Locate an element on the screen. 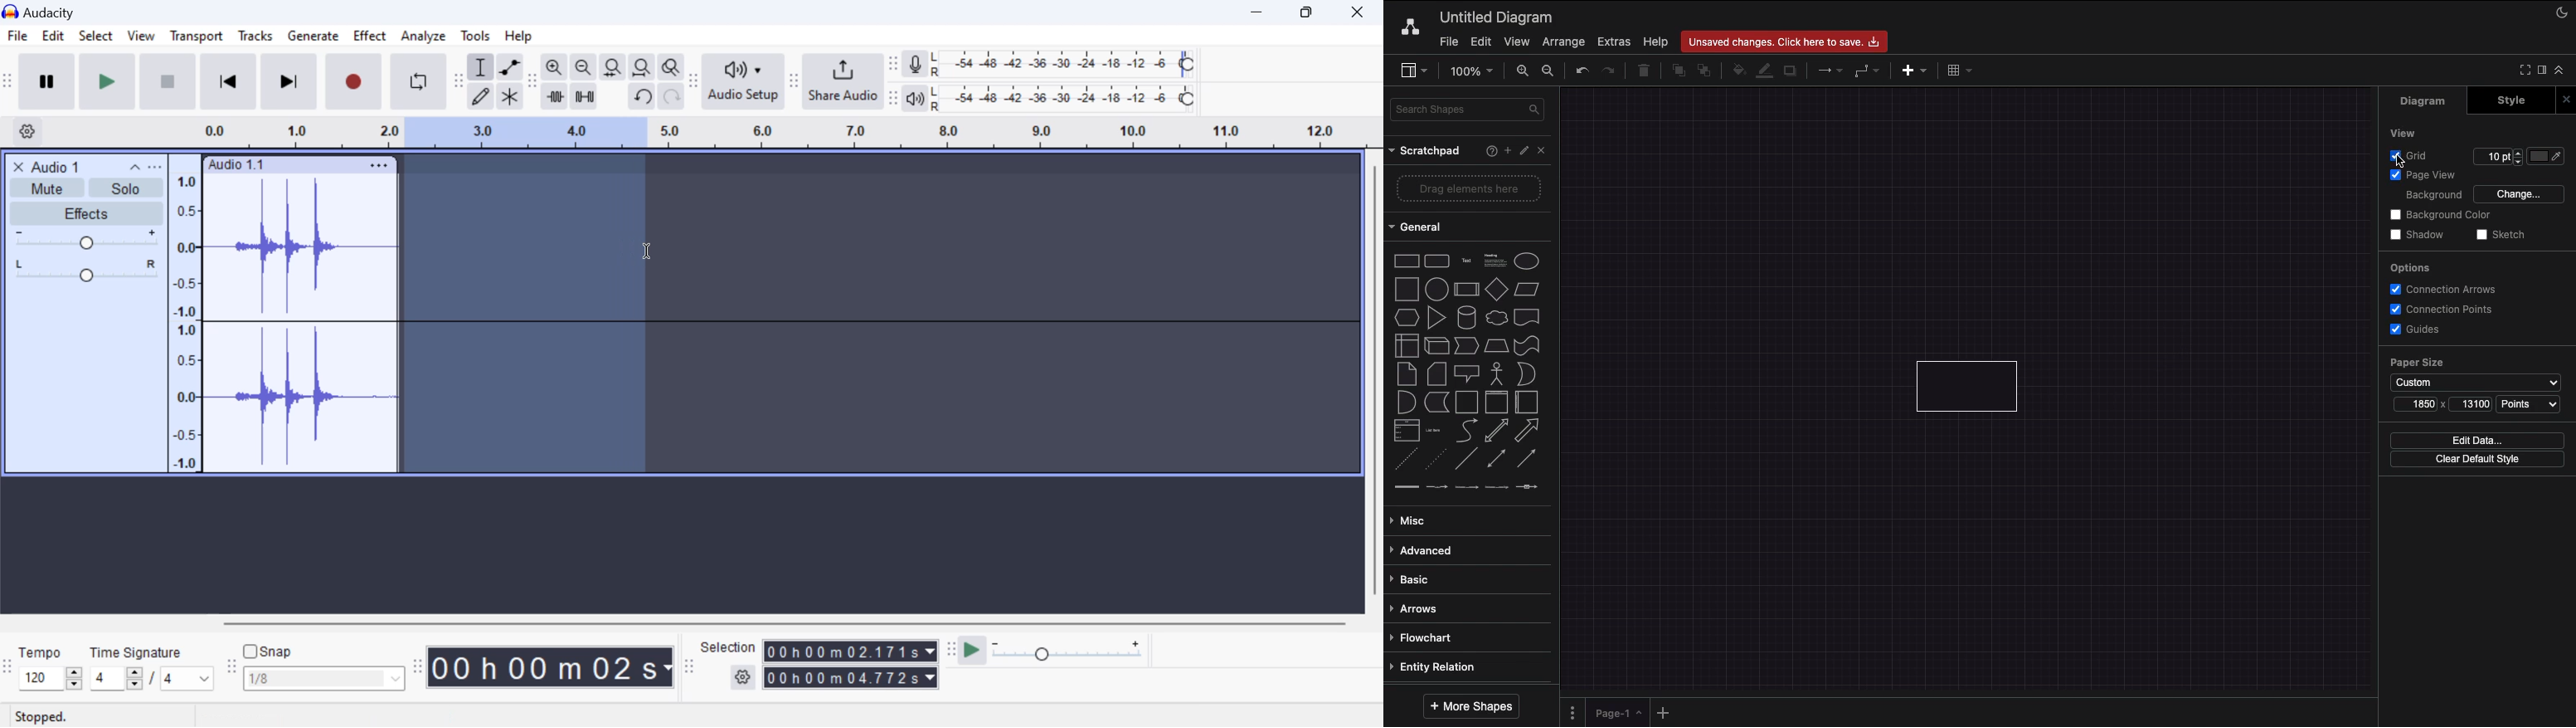 The height and width of the screenshot is (728, 2576). Add new page is located at coordinates (1668, 712).